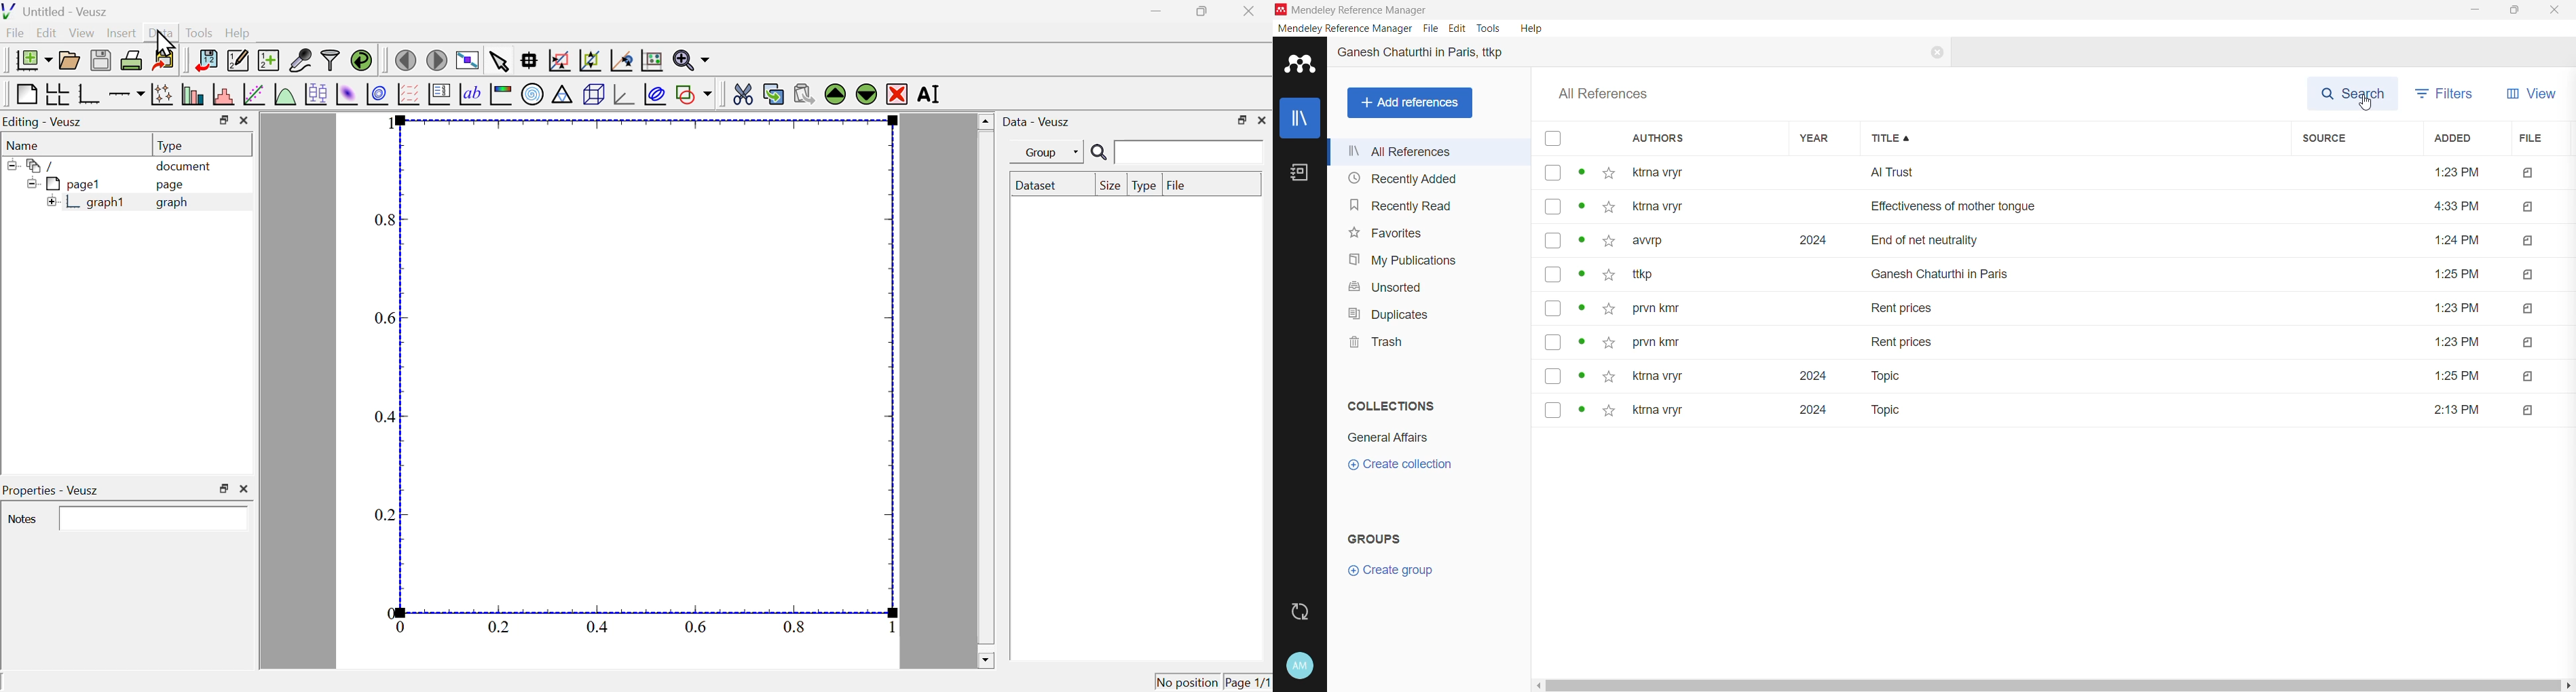  Describe the element at coordinates (1824, 138) in the screenshot. I see `Year` at that location.